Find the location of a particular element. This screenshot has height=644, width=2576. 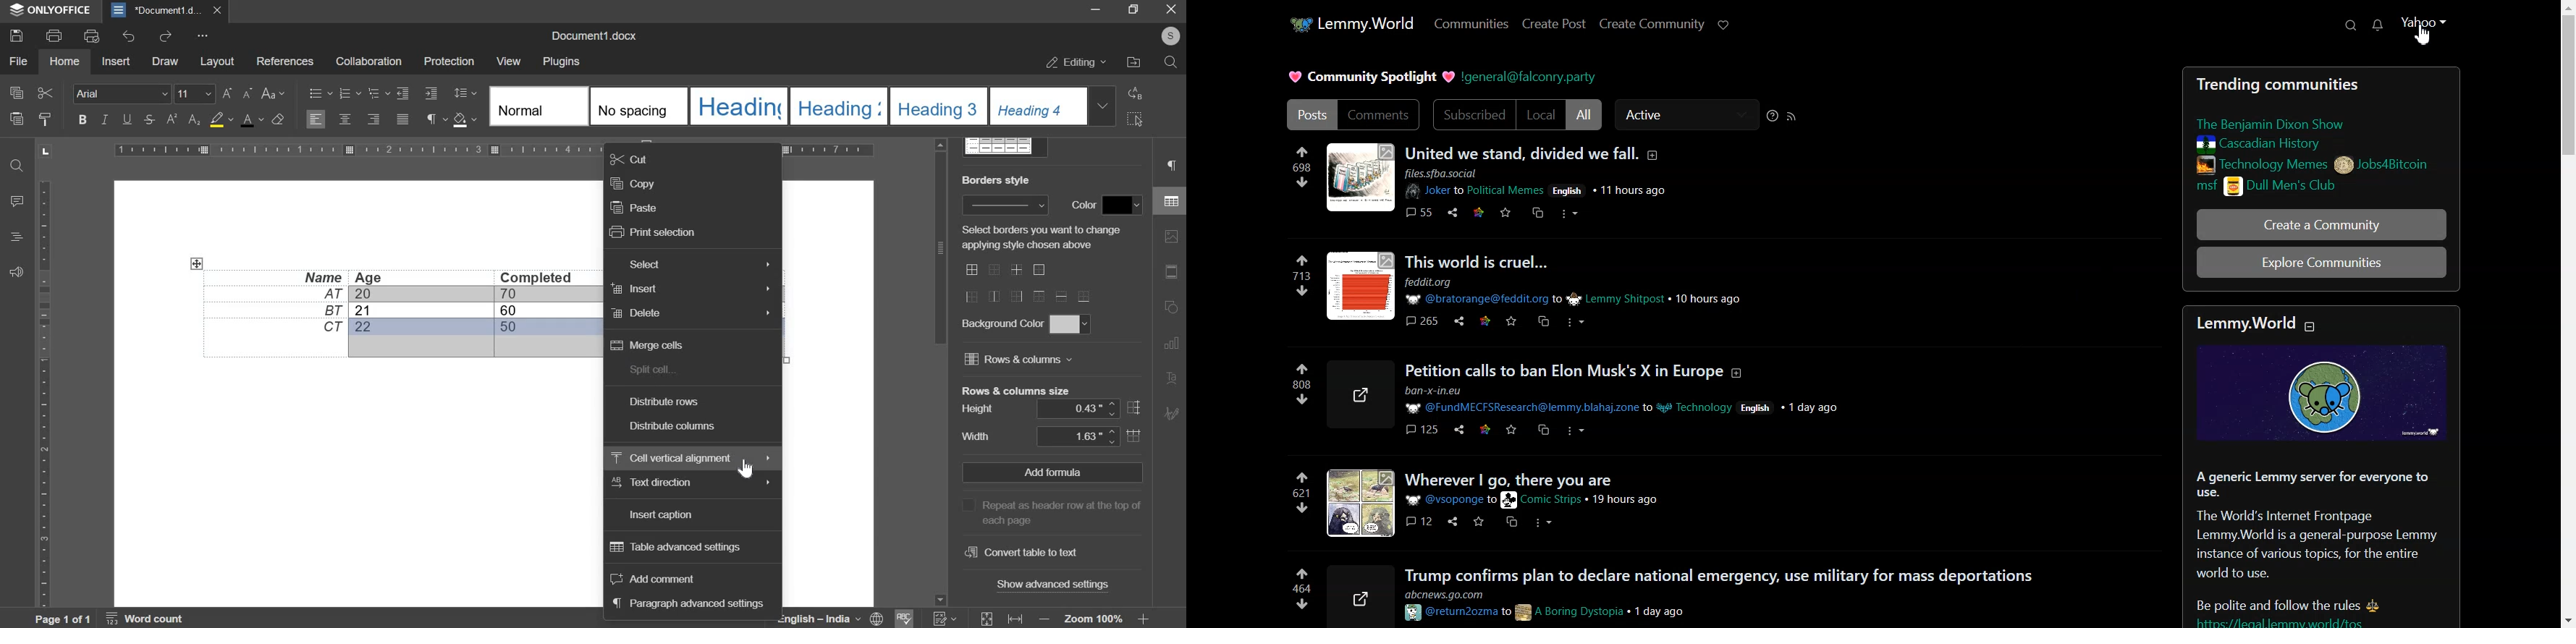

web is located at coordinates (1485, 438).